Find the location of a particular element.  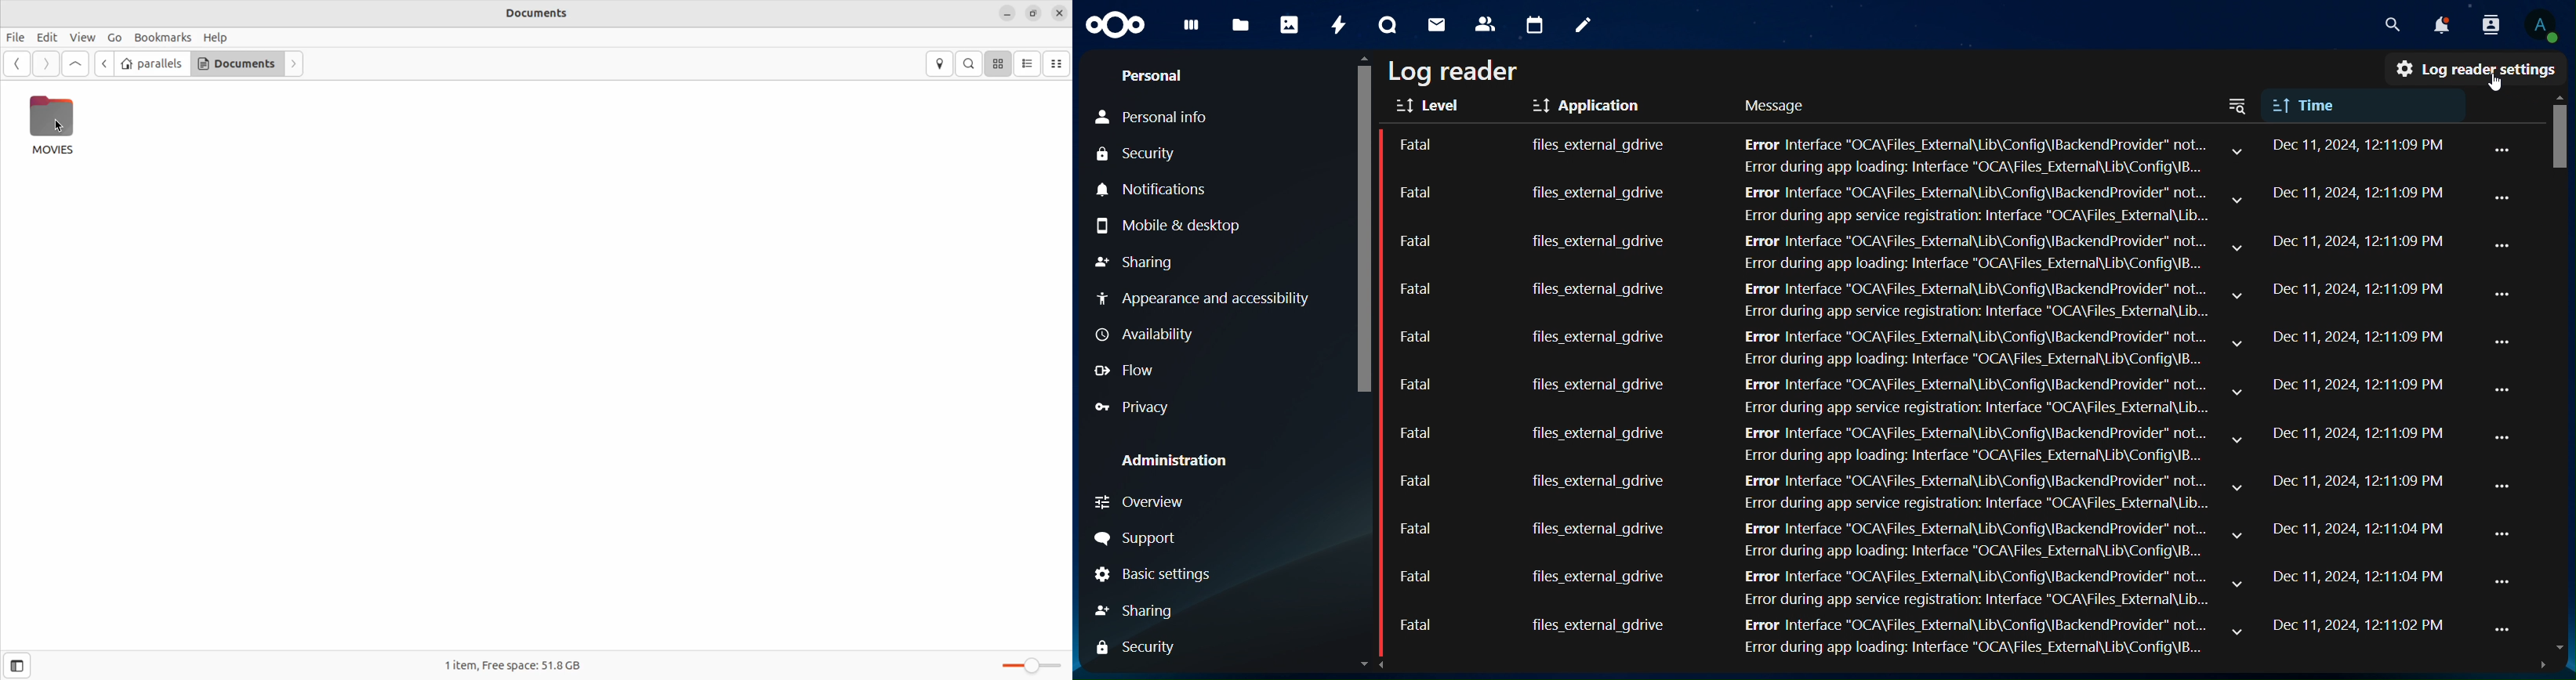

personal info is located at coordinates (1158, 118).